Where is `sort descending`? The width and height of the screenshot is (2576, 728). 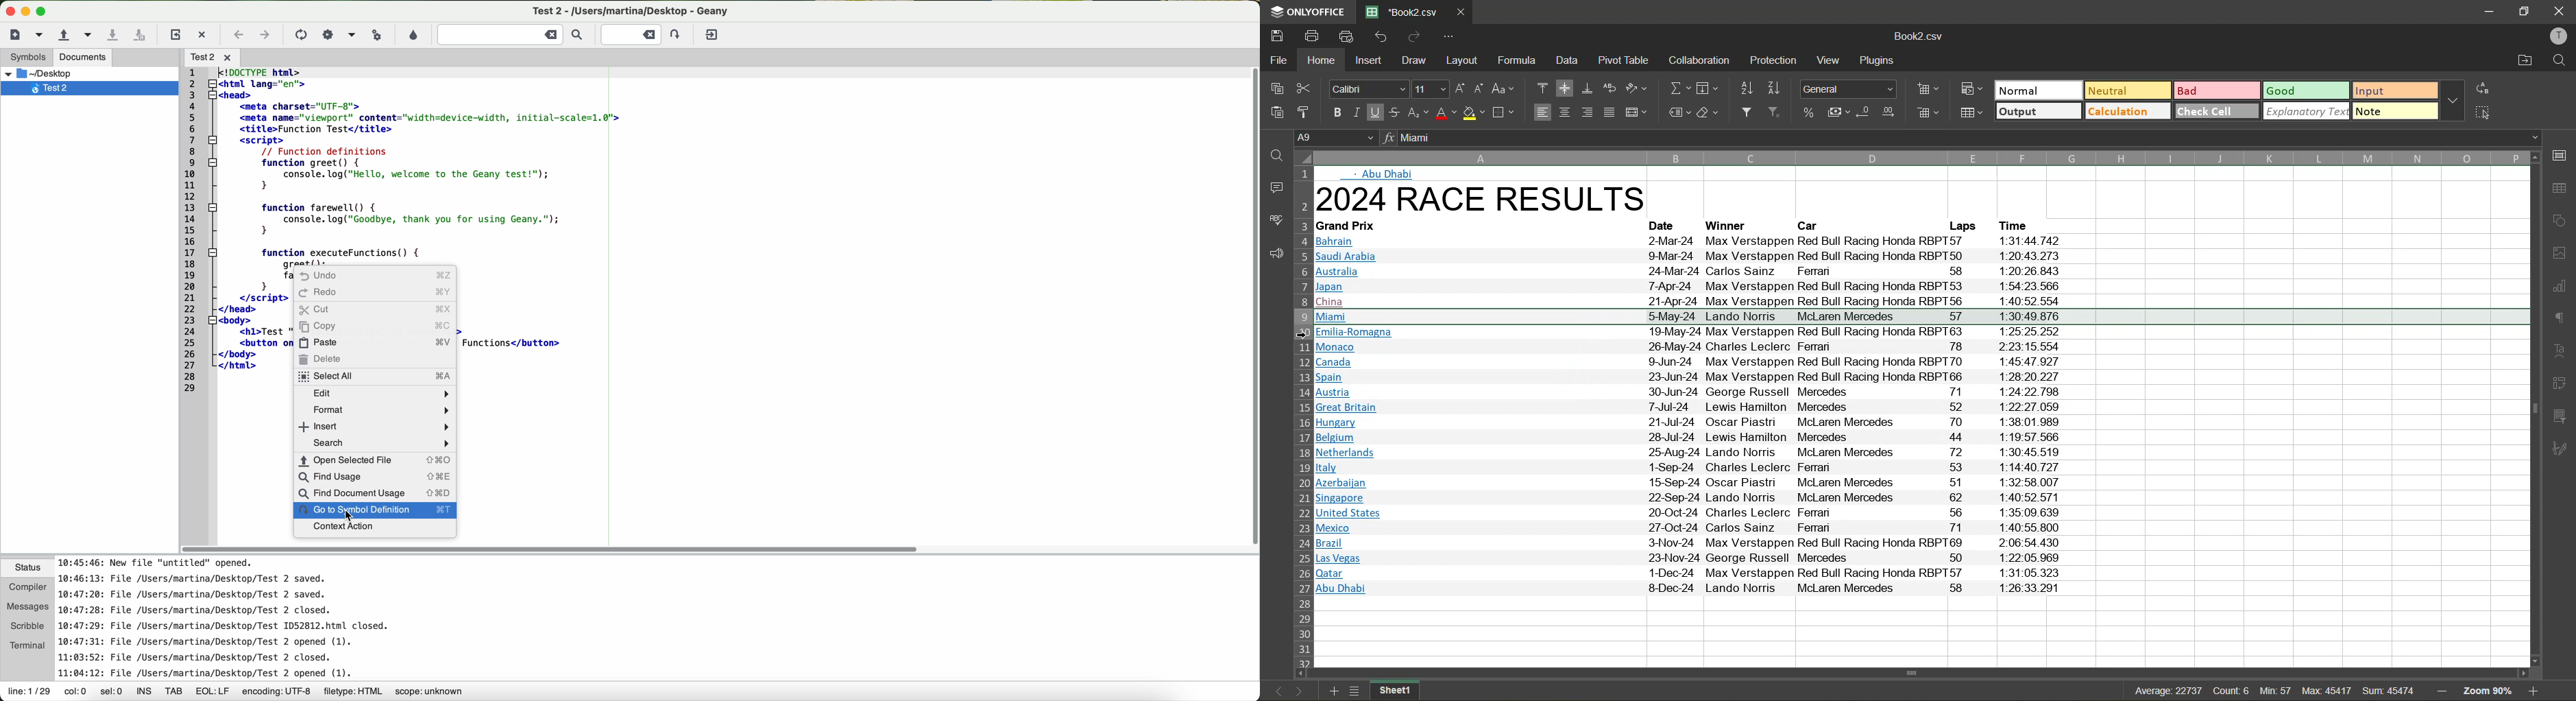 sort descending is located at coordinates (1774, 88).